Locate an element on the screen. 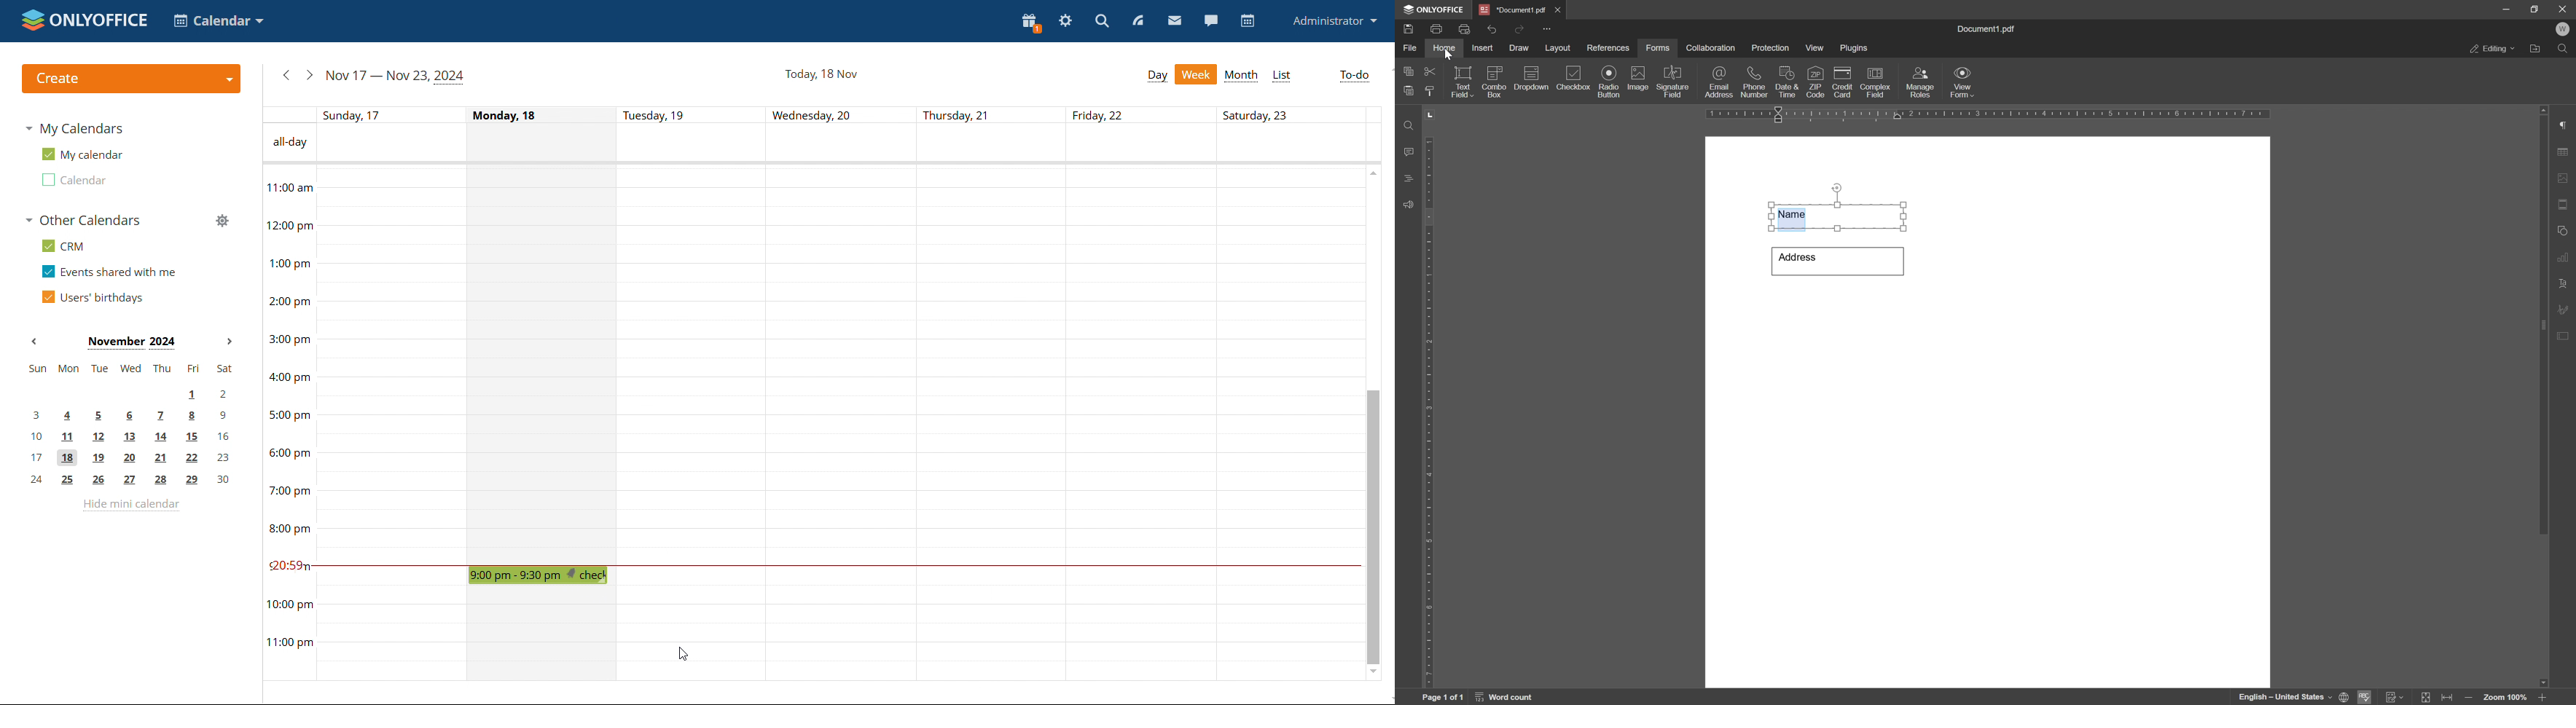 The image size is (2576, 728). day view is located at coordinates (1158, 75).